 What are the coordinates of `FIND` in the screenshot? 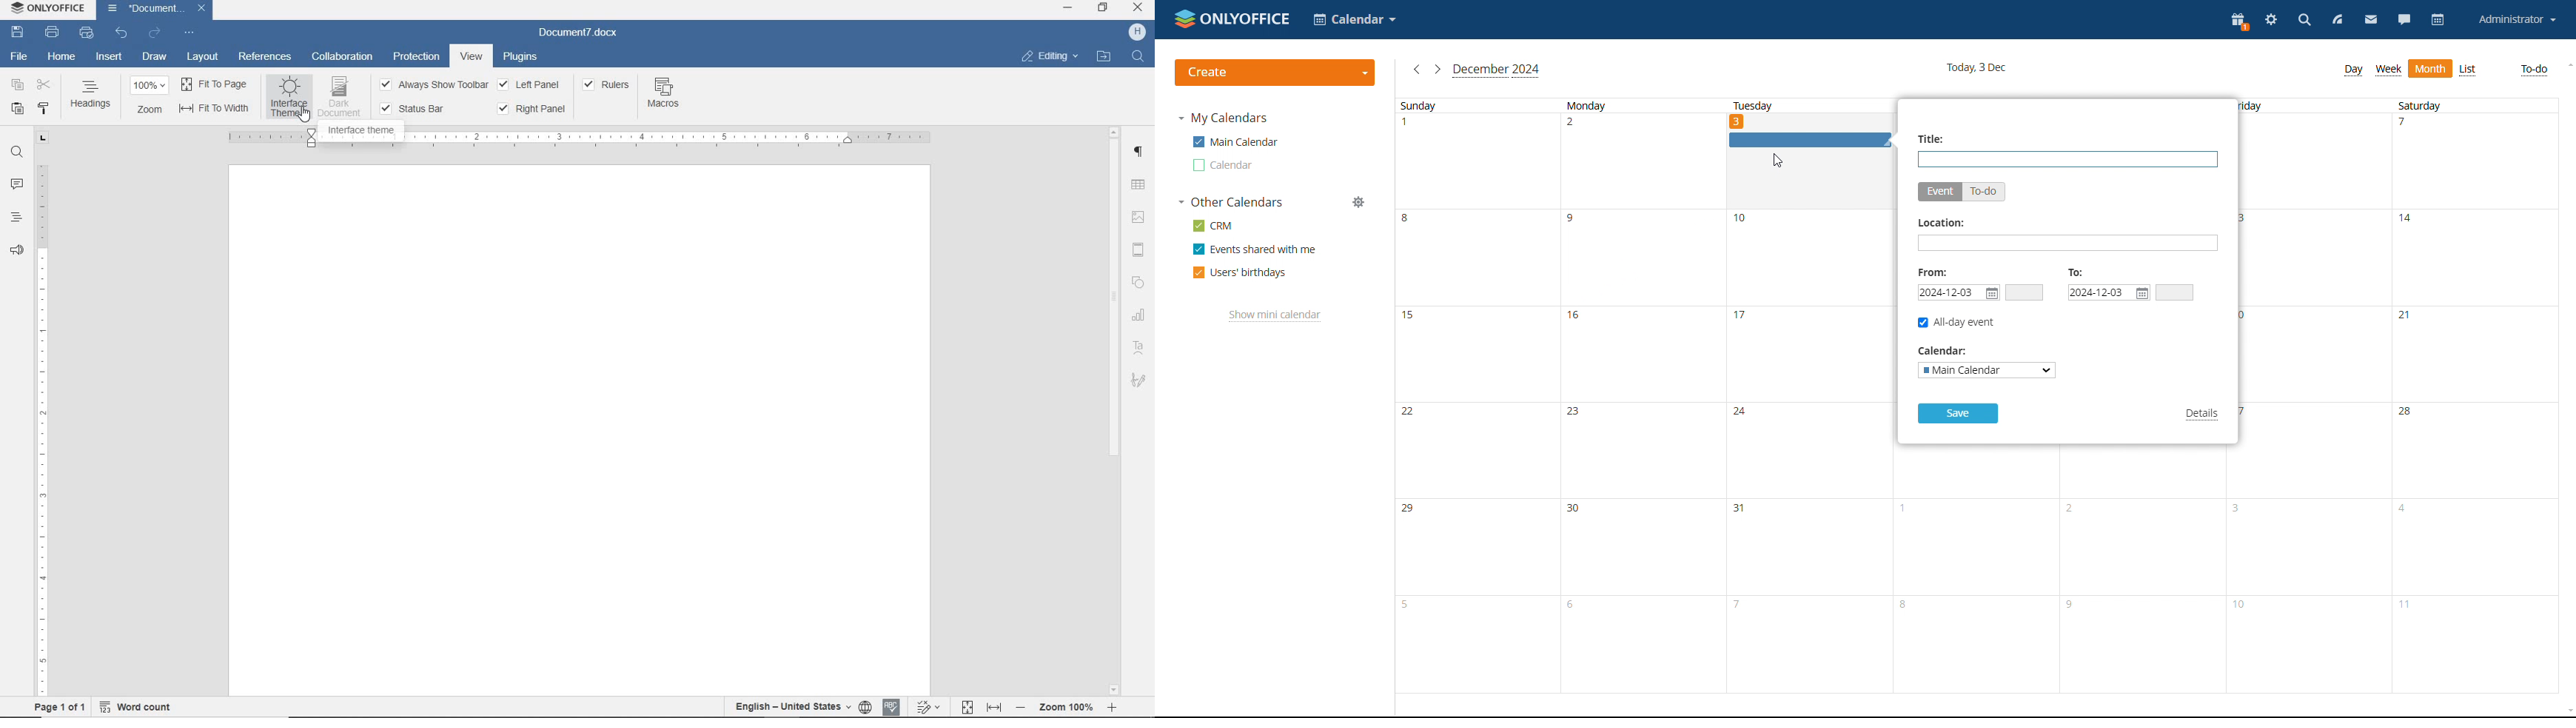 It's located at (1138, 57).